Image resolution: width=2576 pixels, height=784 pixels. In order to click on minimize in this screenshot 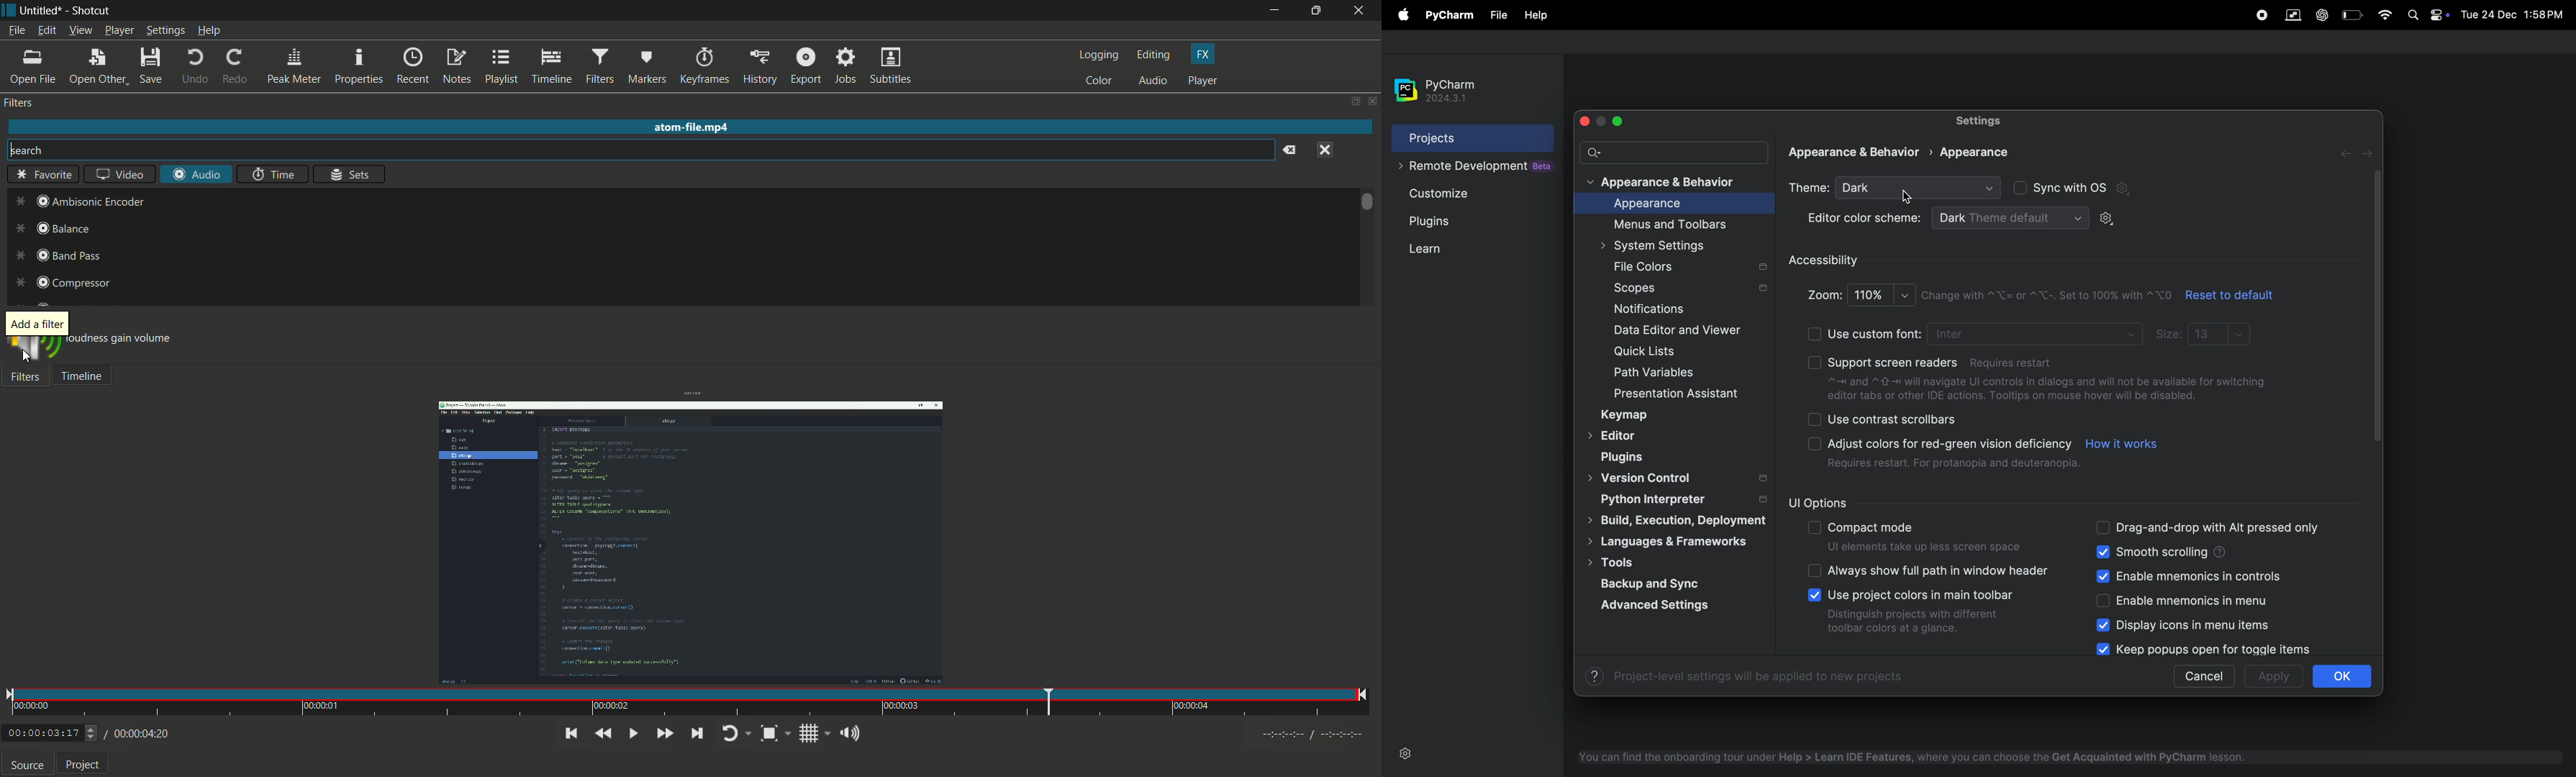, I will do `click(1273, 11)`.